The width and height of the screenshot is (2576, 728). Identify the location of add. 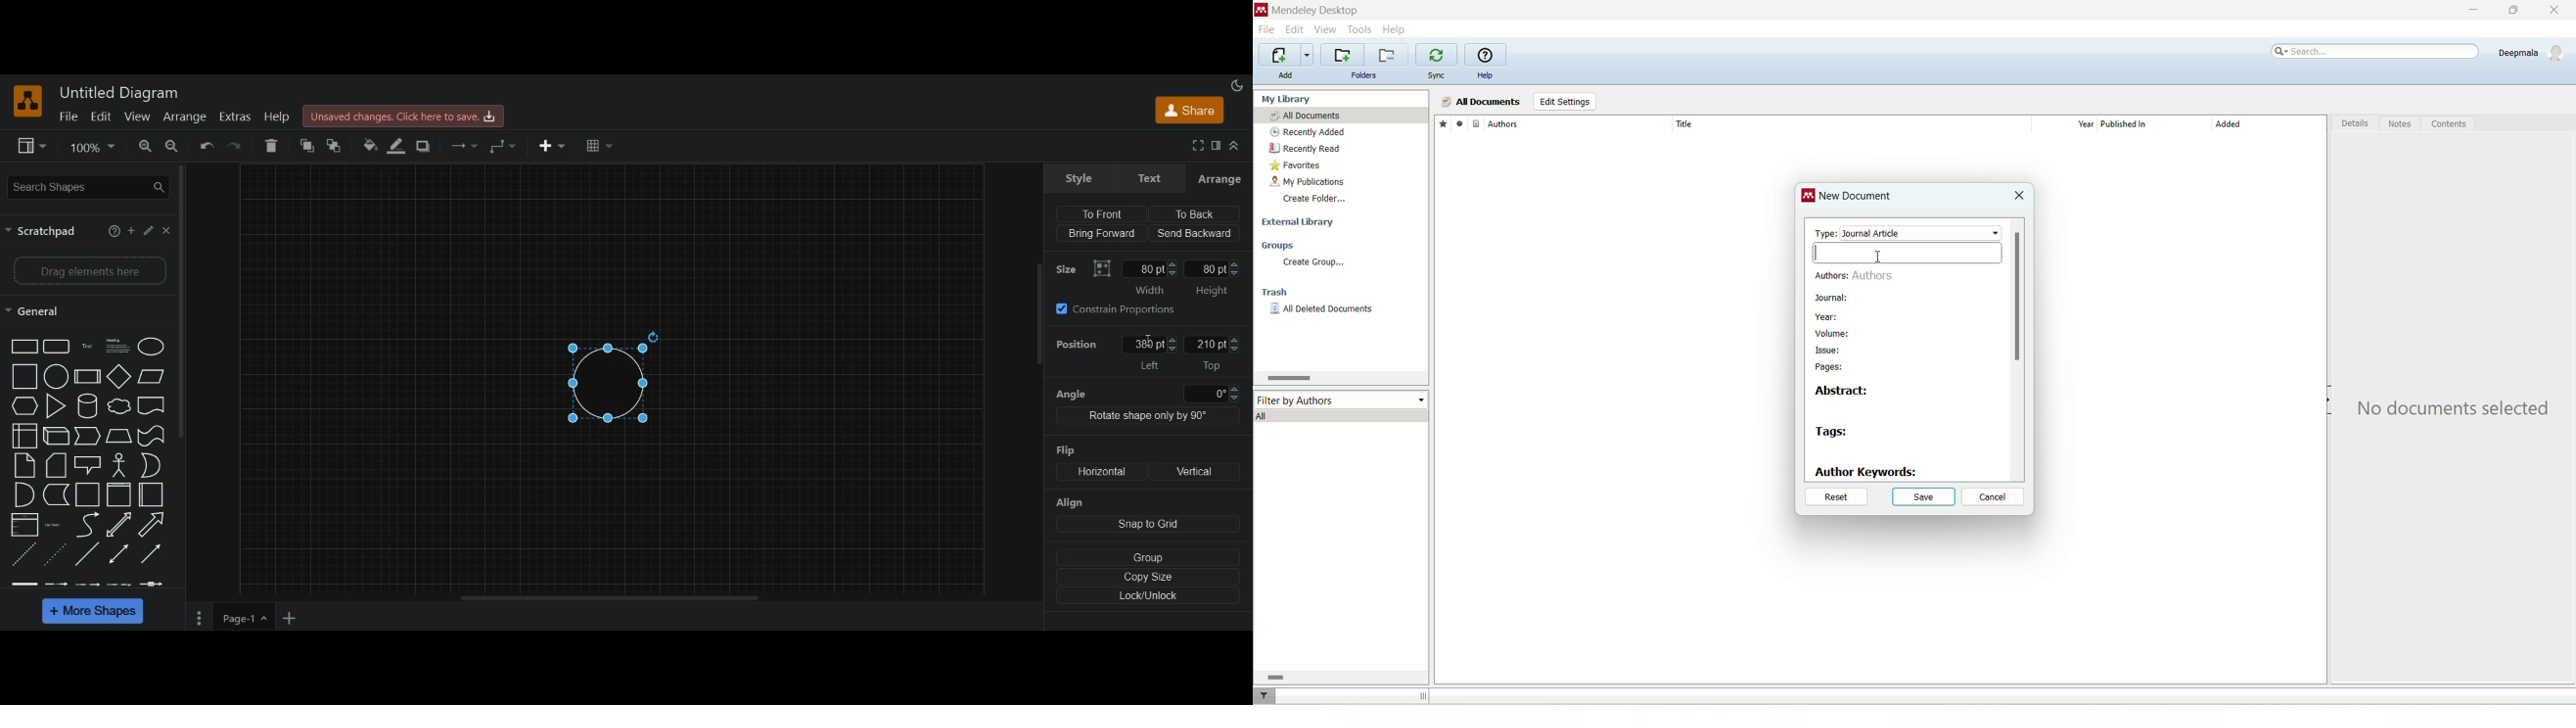
(133, 231).